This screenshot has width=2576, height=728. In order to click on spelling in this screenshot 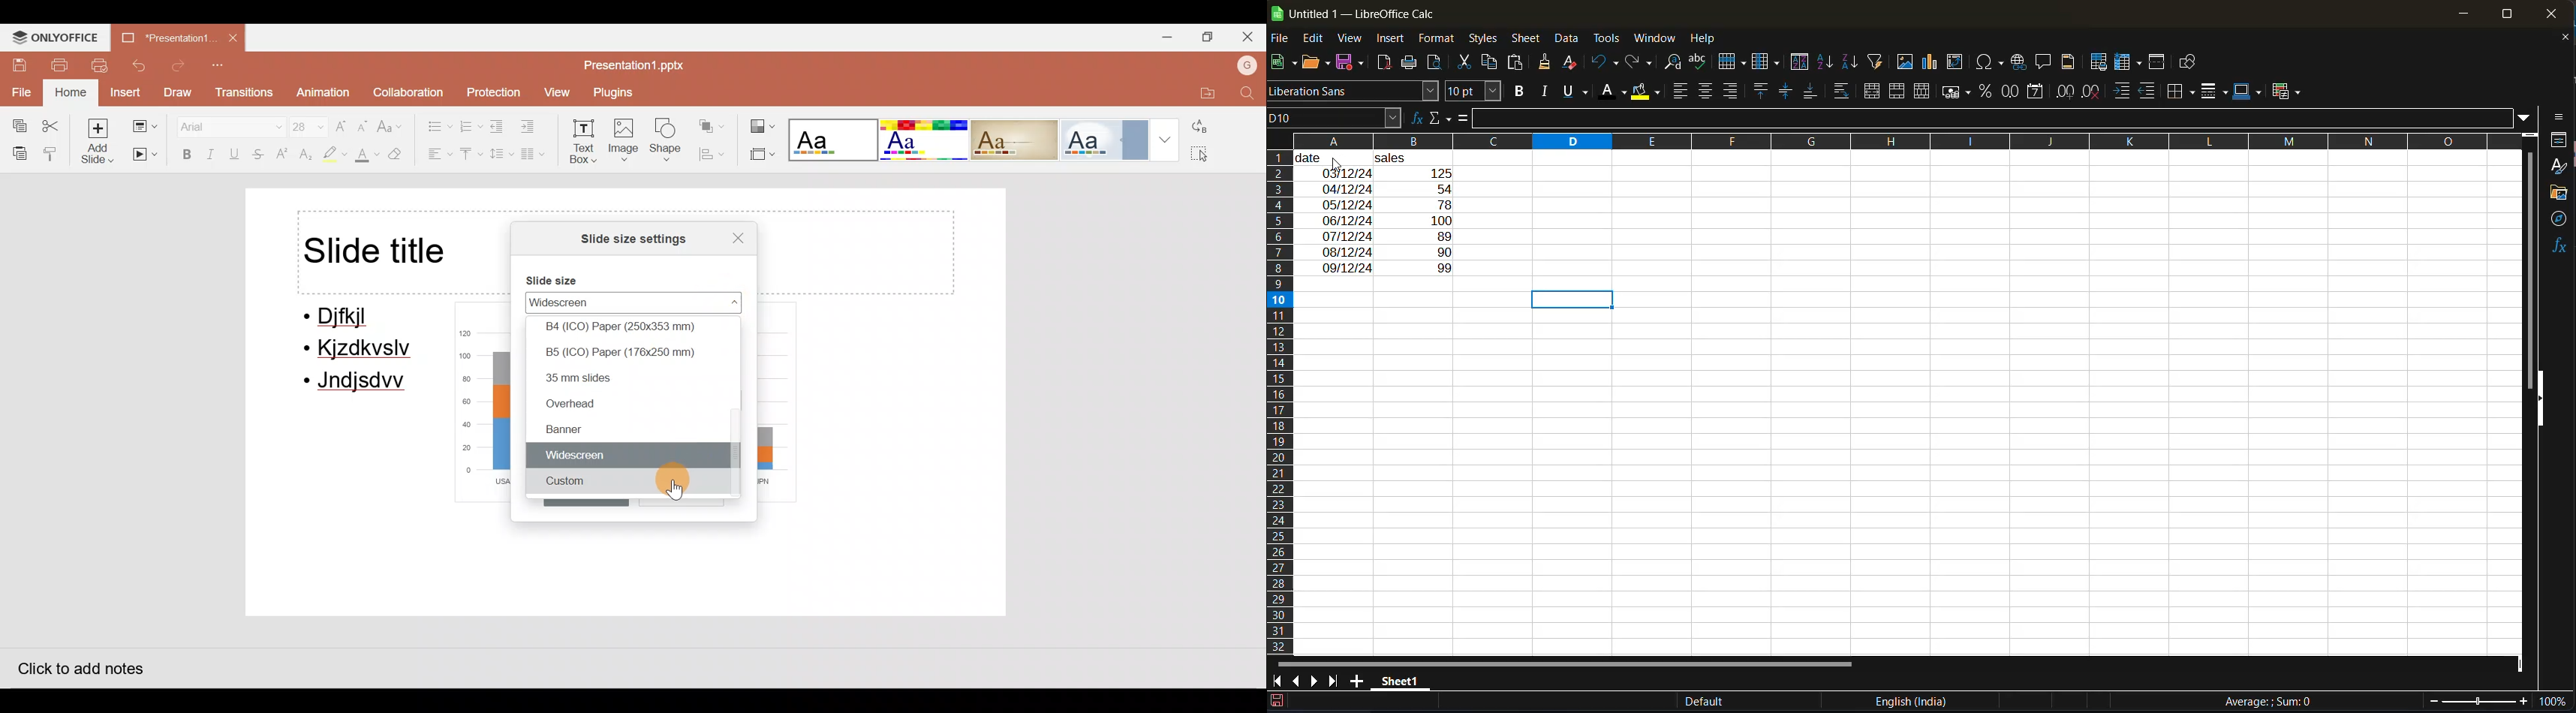, I will do `click(1702, 62)`.